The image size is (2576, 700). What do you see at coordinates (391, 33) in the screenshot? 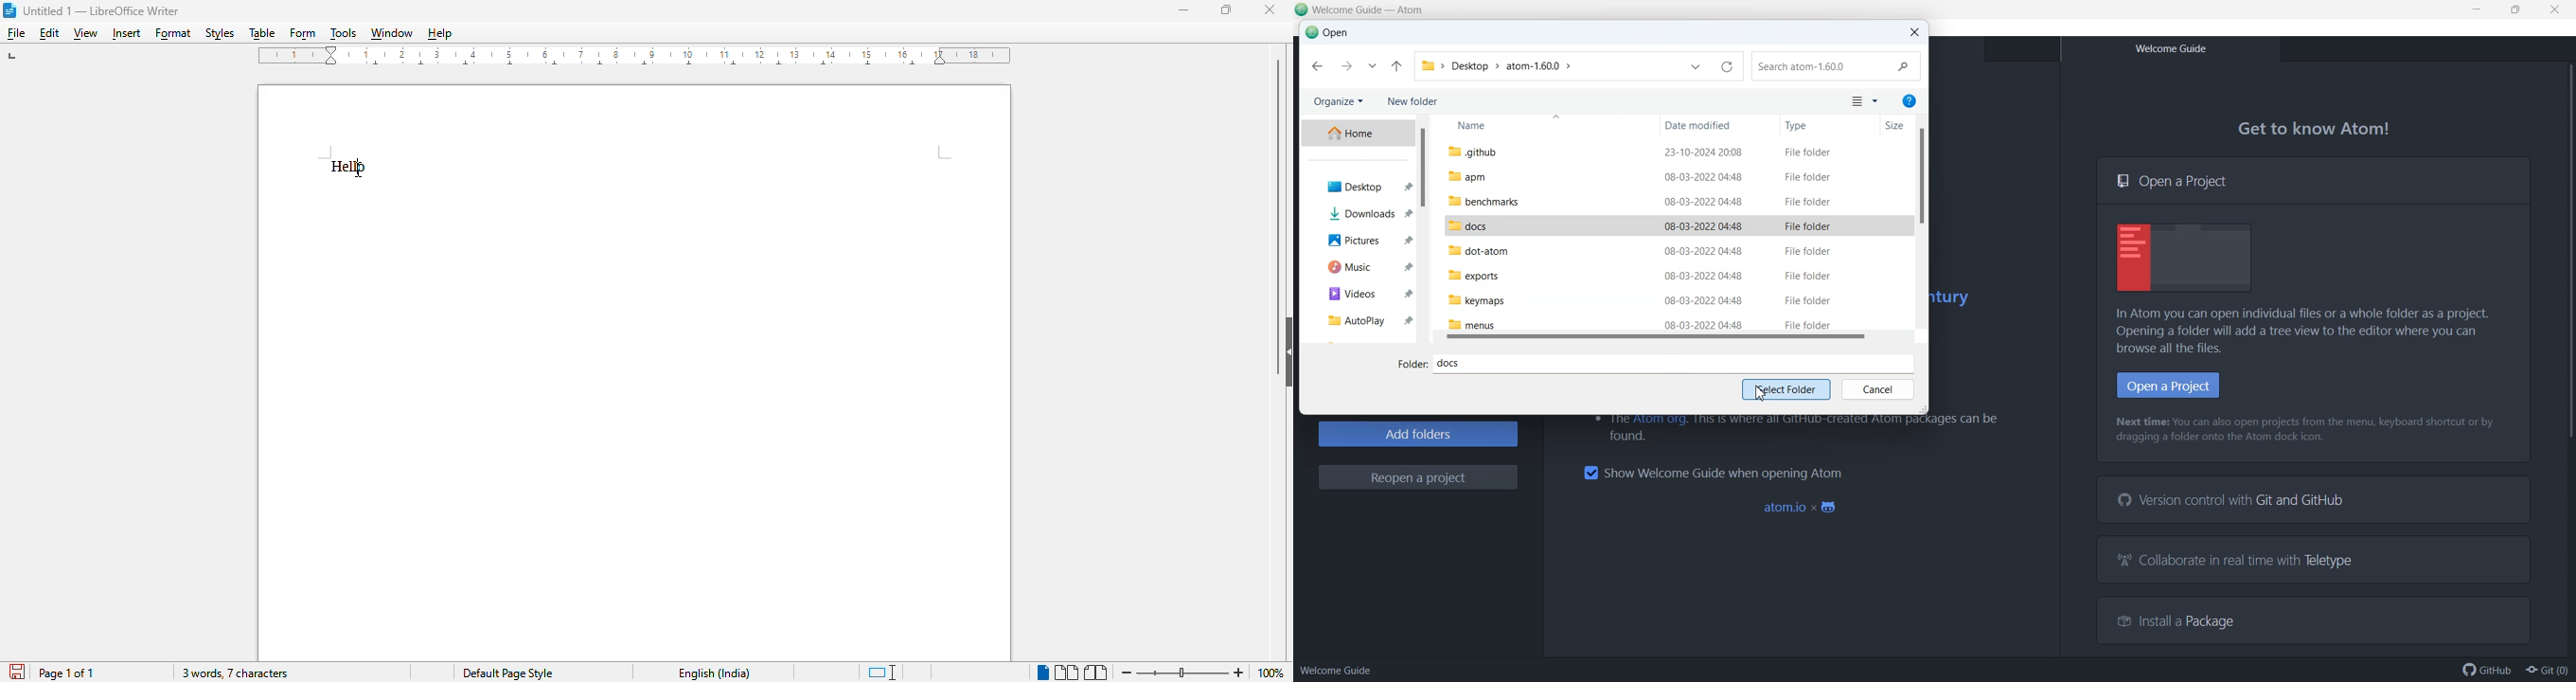
I see `window` at bounding box center [391, 33].